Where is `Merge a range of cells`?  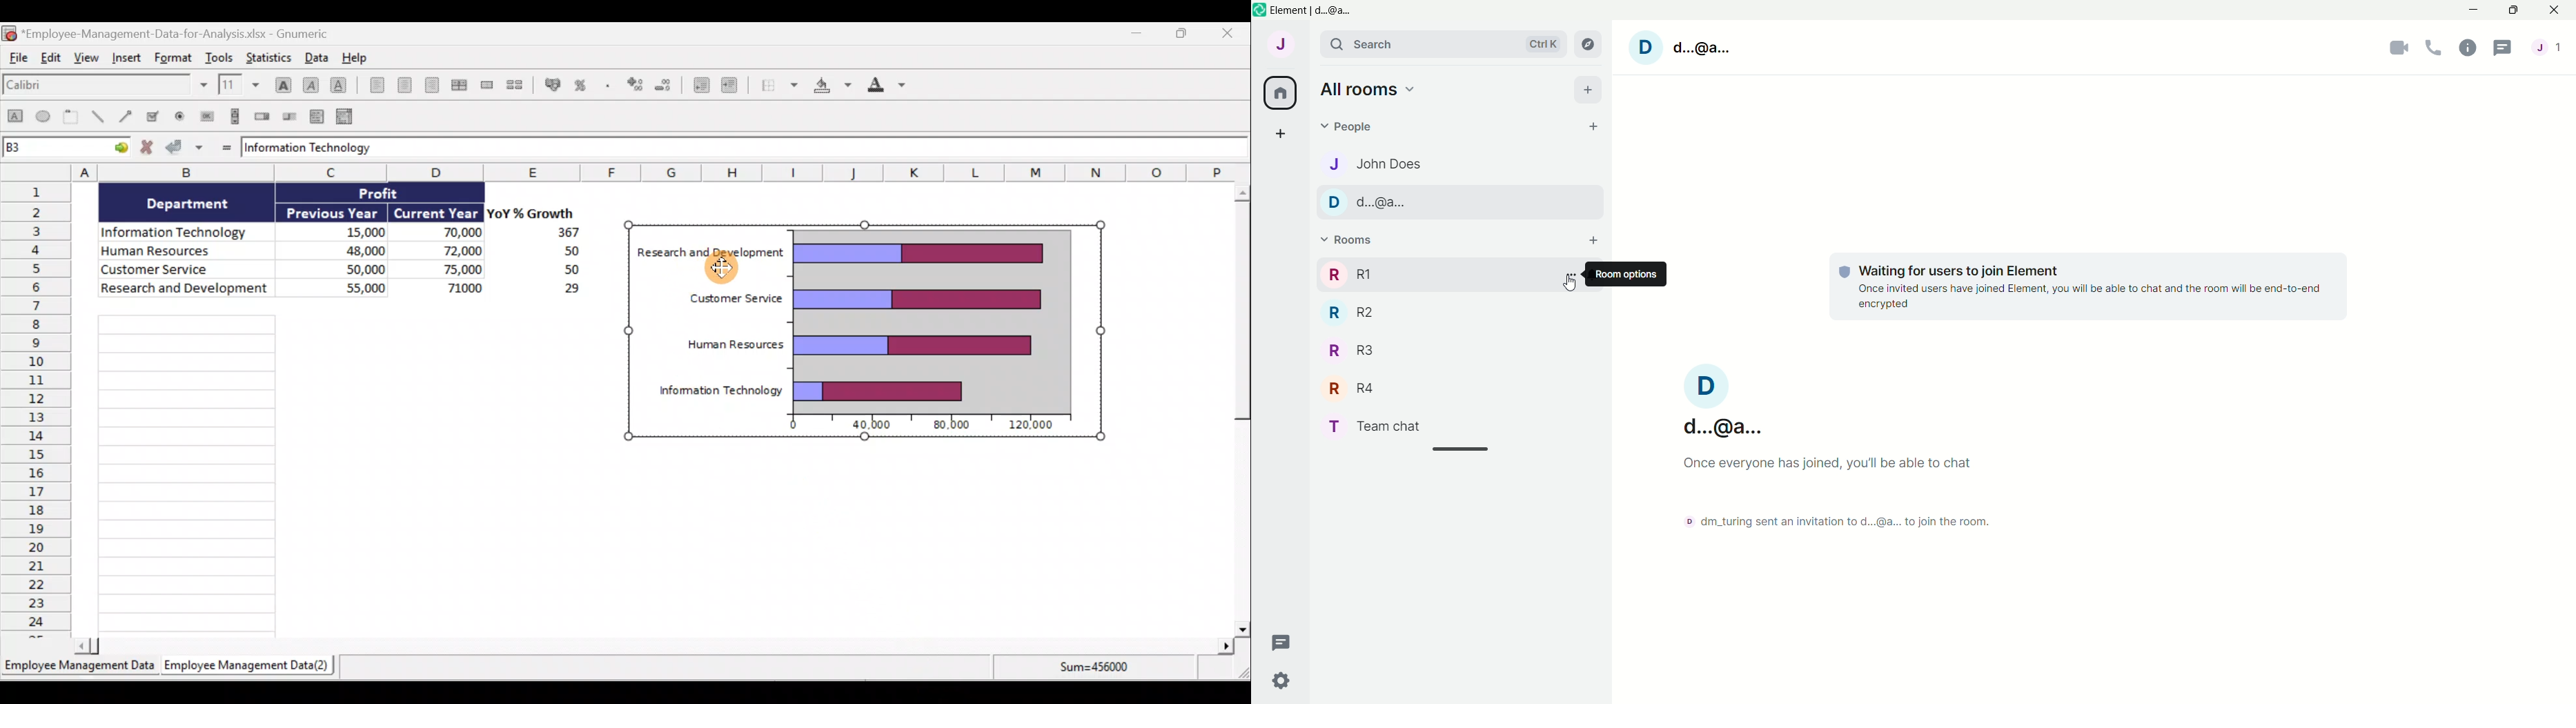 Merge a range of cells is located at coordinates (487, 85).